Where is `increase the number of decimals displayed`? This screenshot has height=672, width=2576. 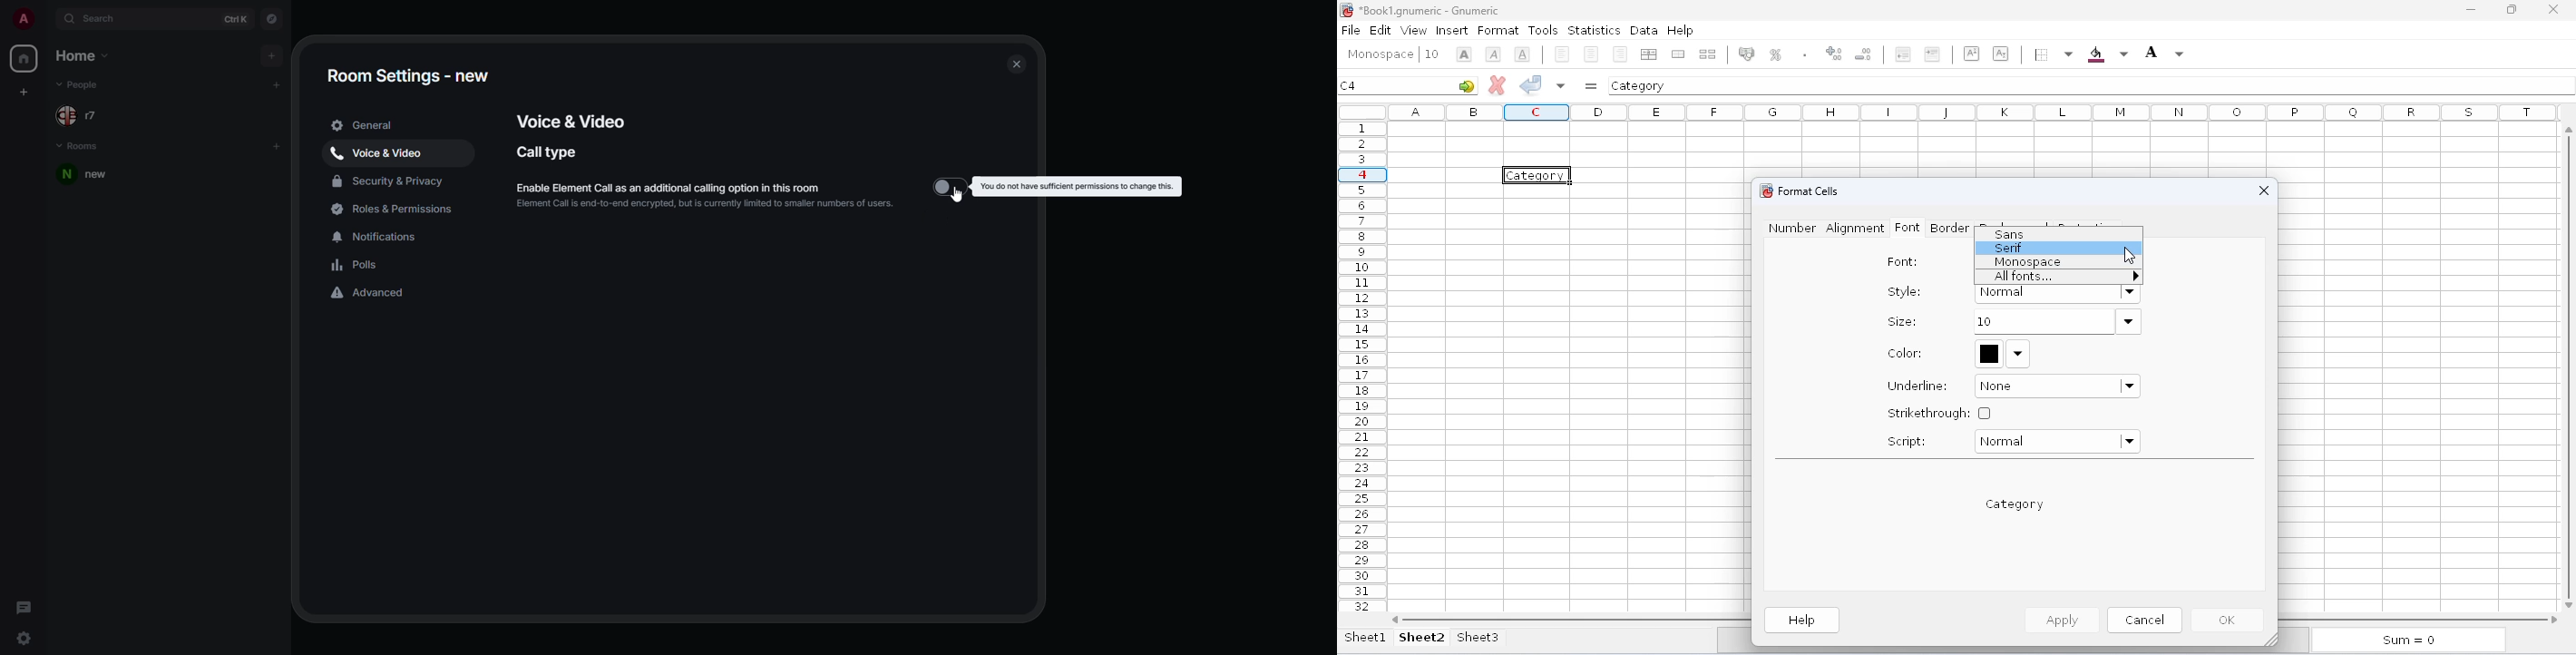
increase the number of decimals displayed is located at coordinates (1834, 54).